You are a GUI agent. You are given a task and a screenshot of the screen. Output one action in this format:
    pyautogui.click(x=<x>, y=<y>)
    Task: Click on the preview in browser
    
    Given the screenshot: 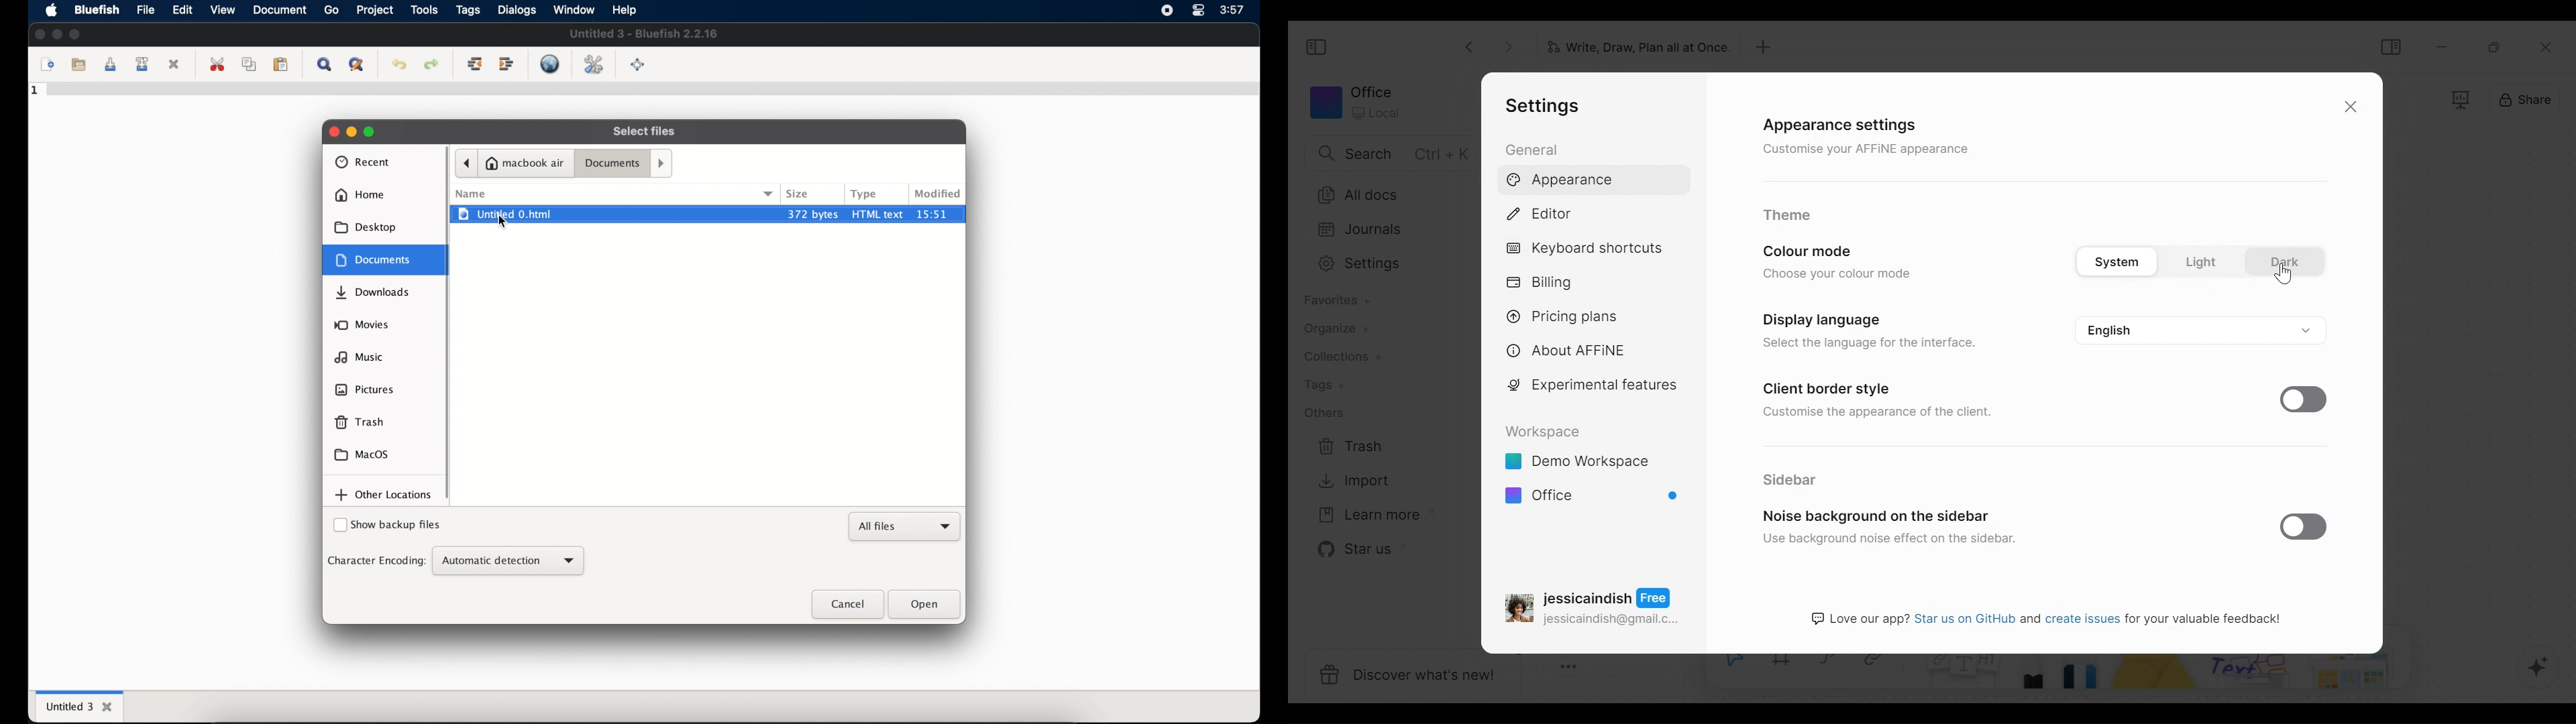 What is the action you would take?
    pyautogui.click(x=551, y=64)
    